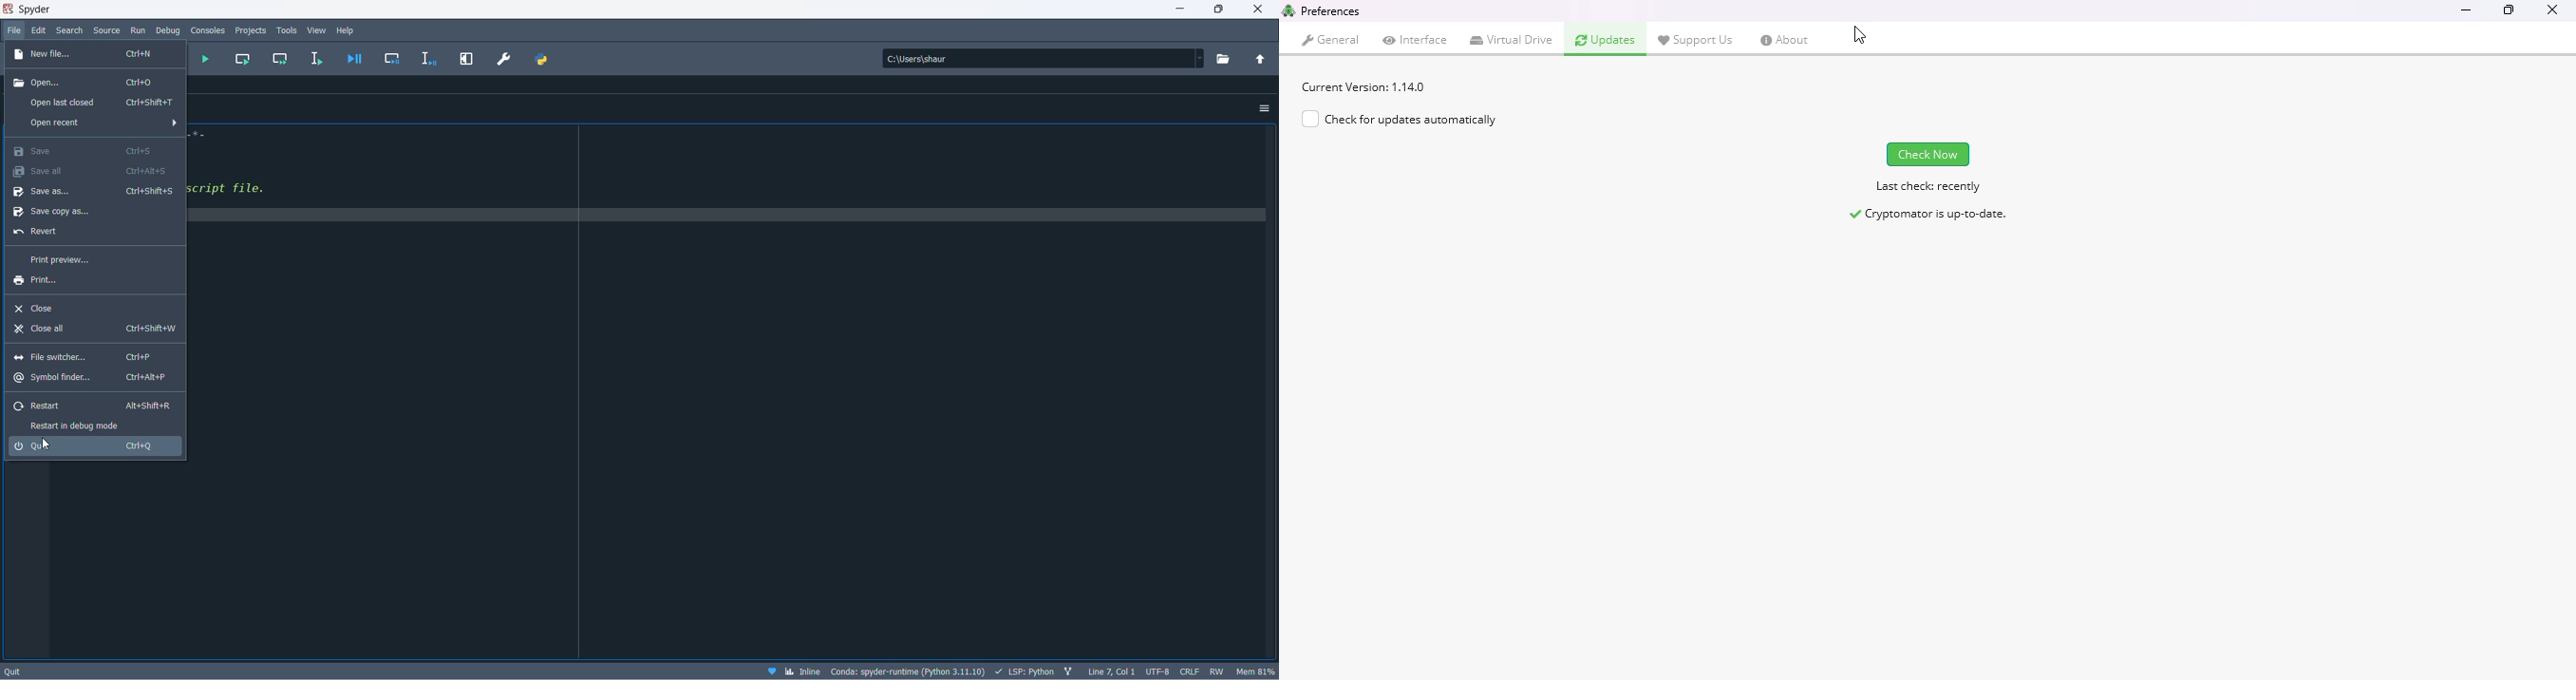 The image size is (2576, 700). I want to click on run, so click(137, 31).